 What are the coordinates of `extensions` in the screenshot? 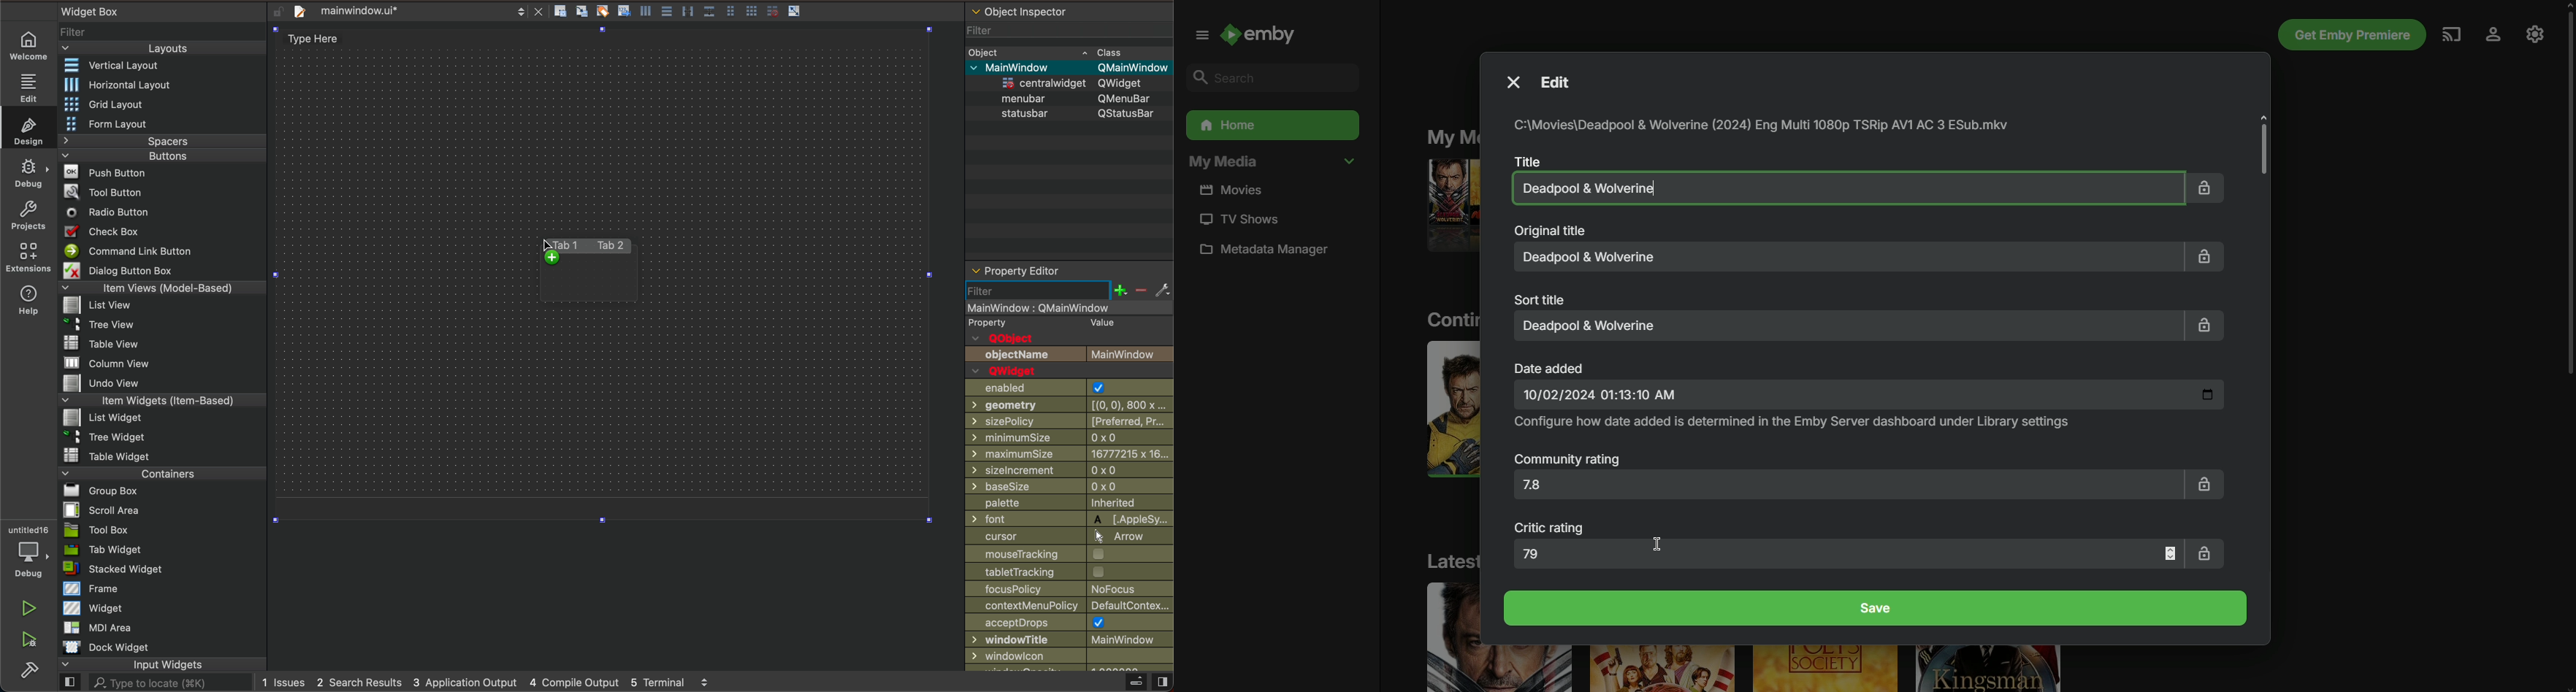 It's located at (30, 256).